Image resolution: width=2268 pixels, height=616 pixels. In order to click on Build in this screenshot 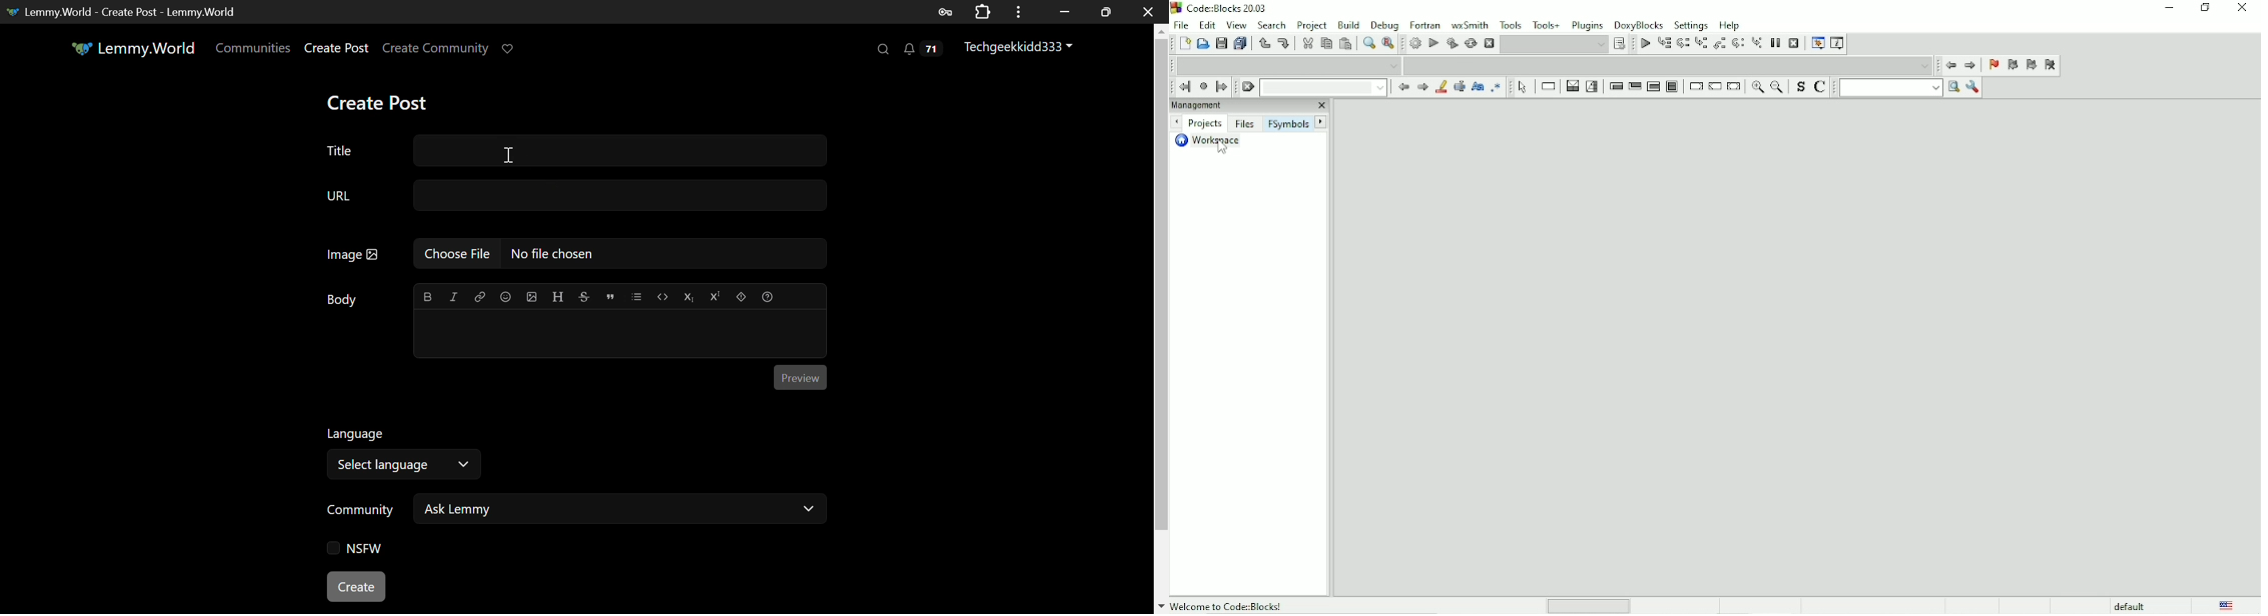, I will do `click(1414, 44)`.